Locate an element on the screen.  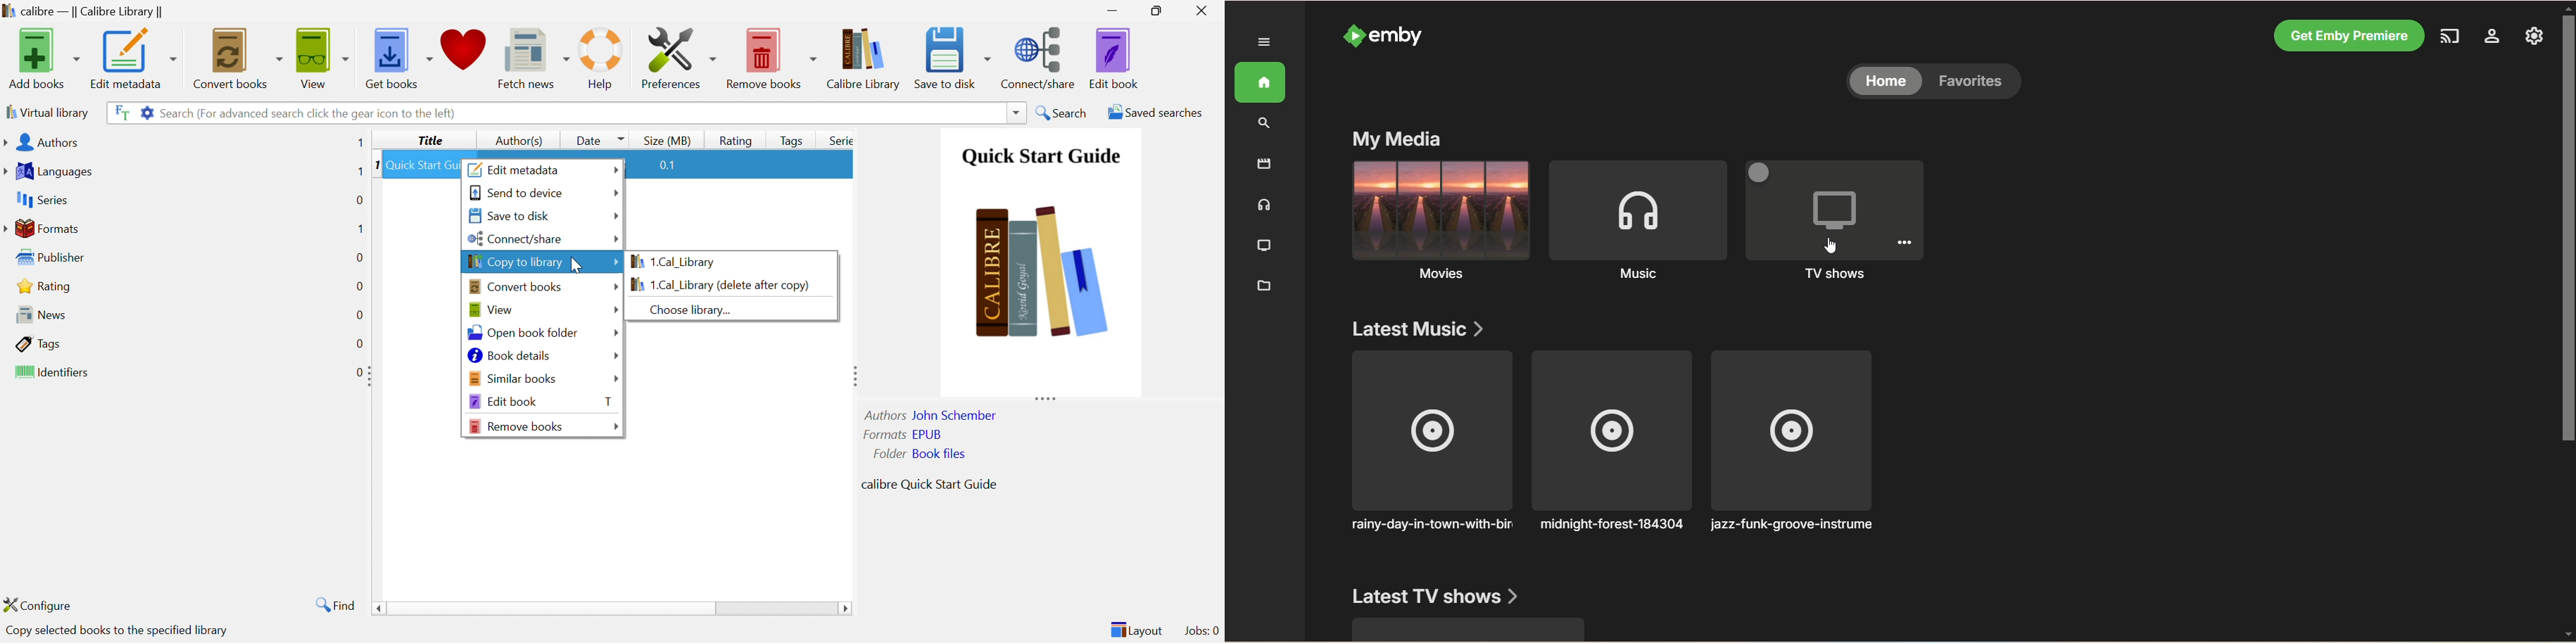
1 is located at coordinates (372, 165).